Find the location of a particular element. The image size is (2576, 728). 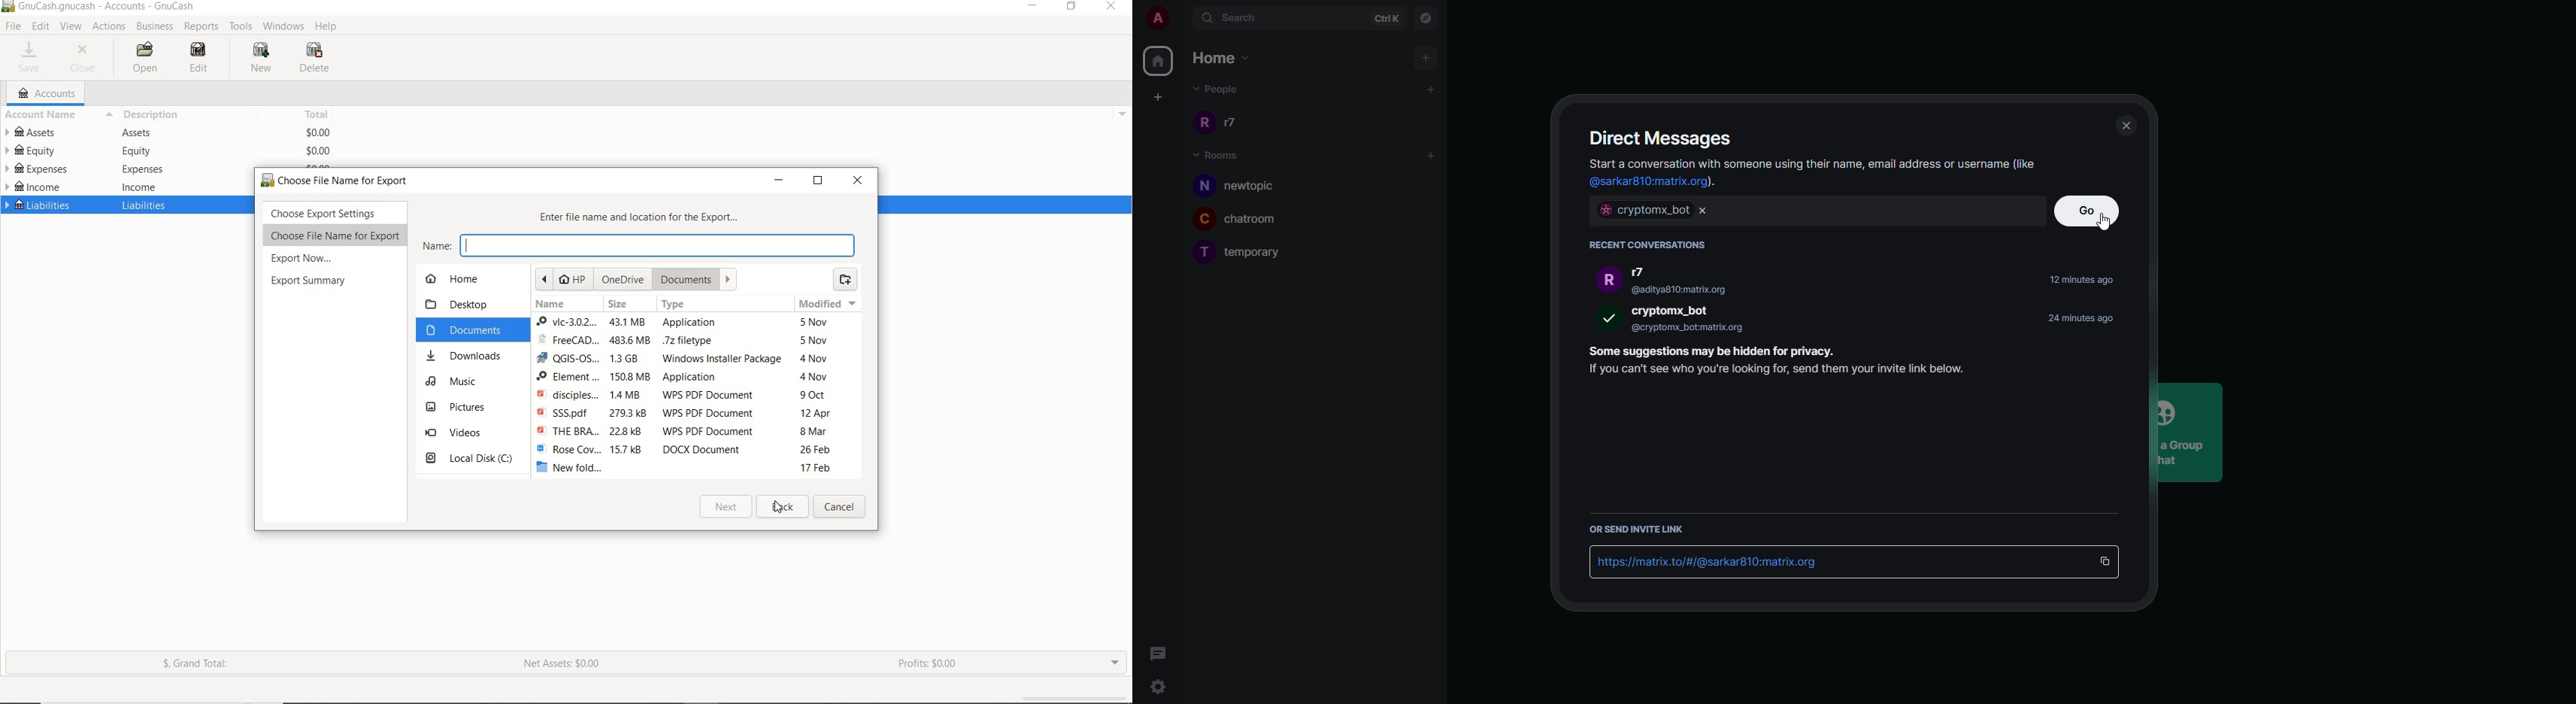

settings is located at coordinates (1163, 685).